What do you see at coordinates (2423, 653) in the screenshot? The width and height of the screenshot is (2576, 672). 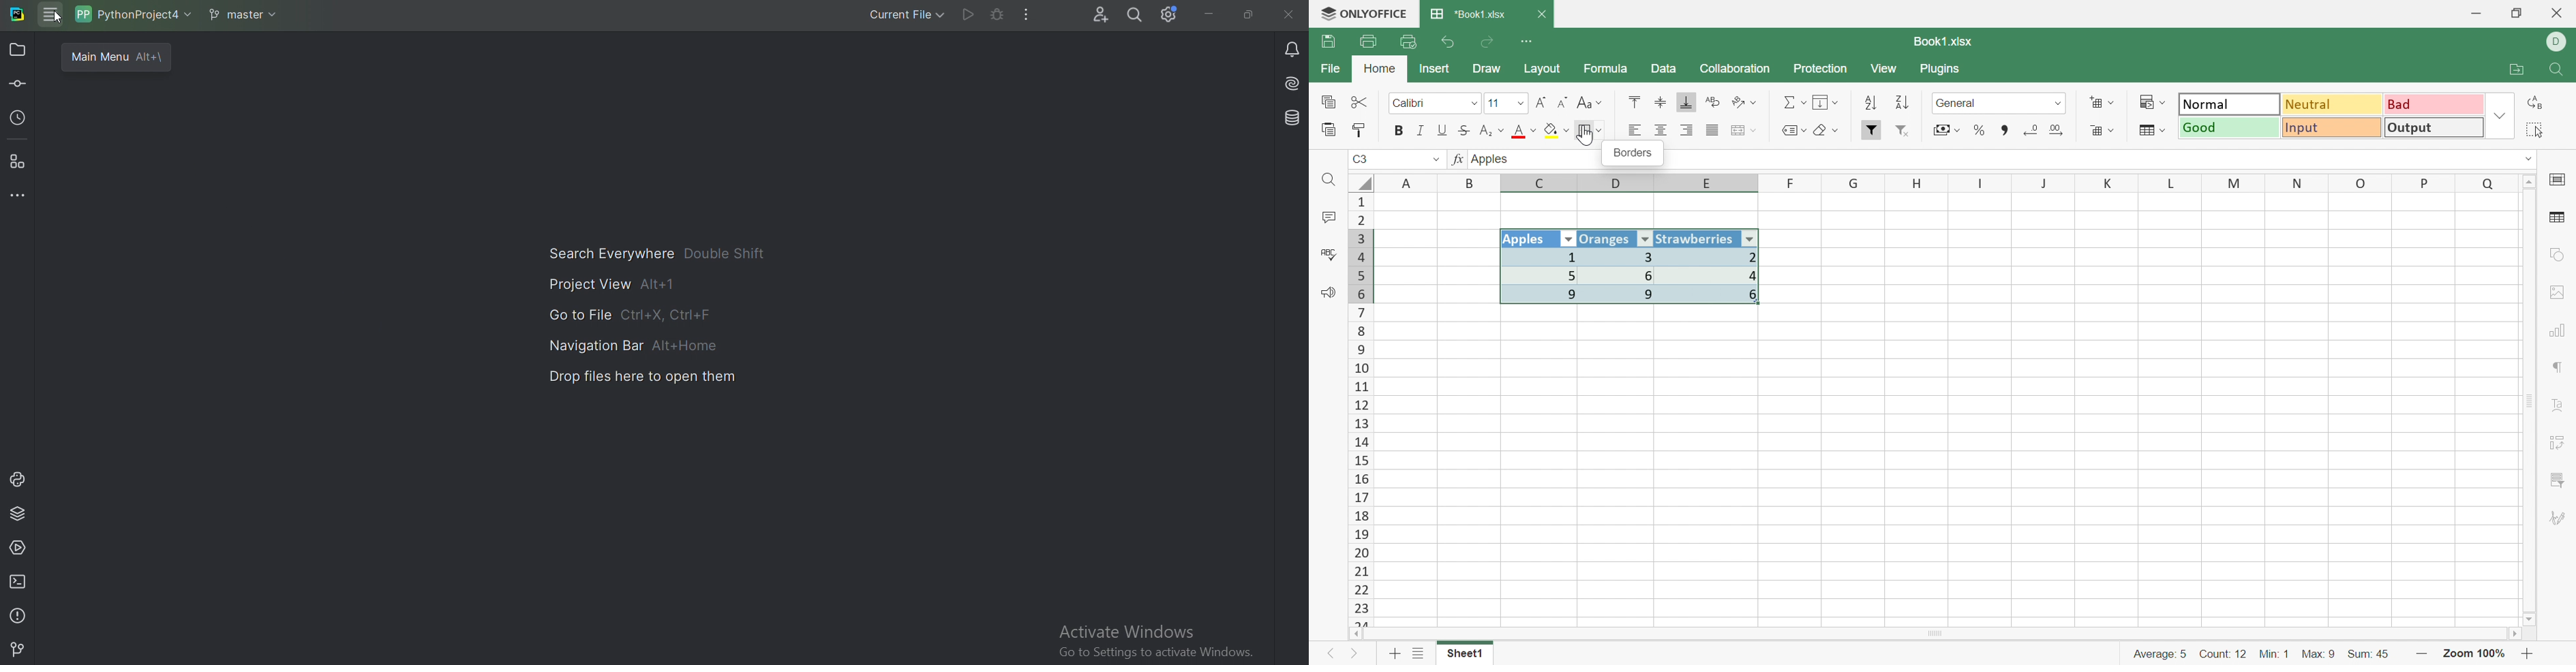 I see `Zoom out` at bounding box center [2423, 653].